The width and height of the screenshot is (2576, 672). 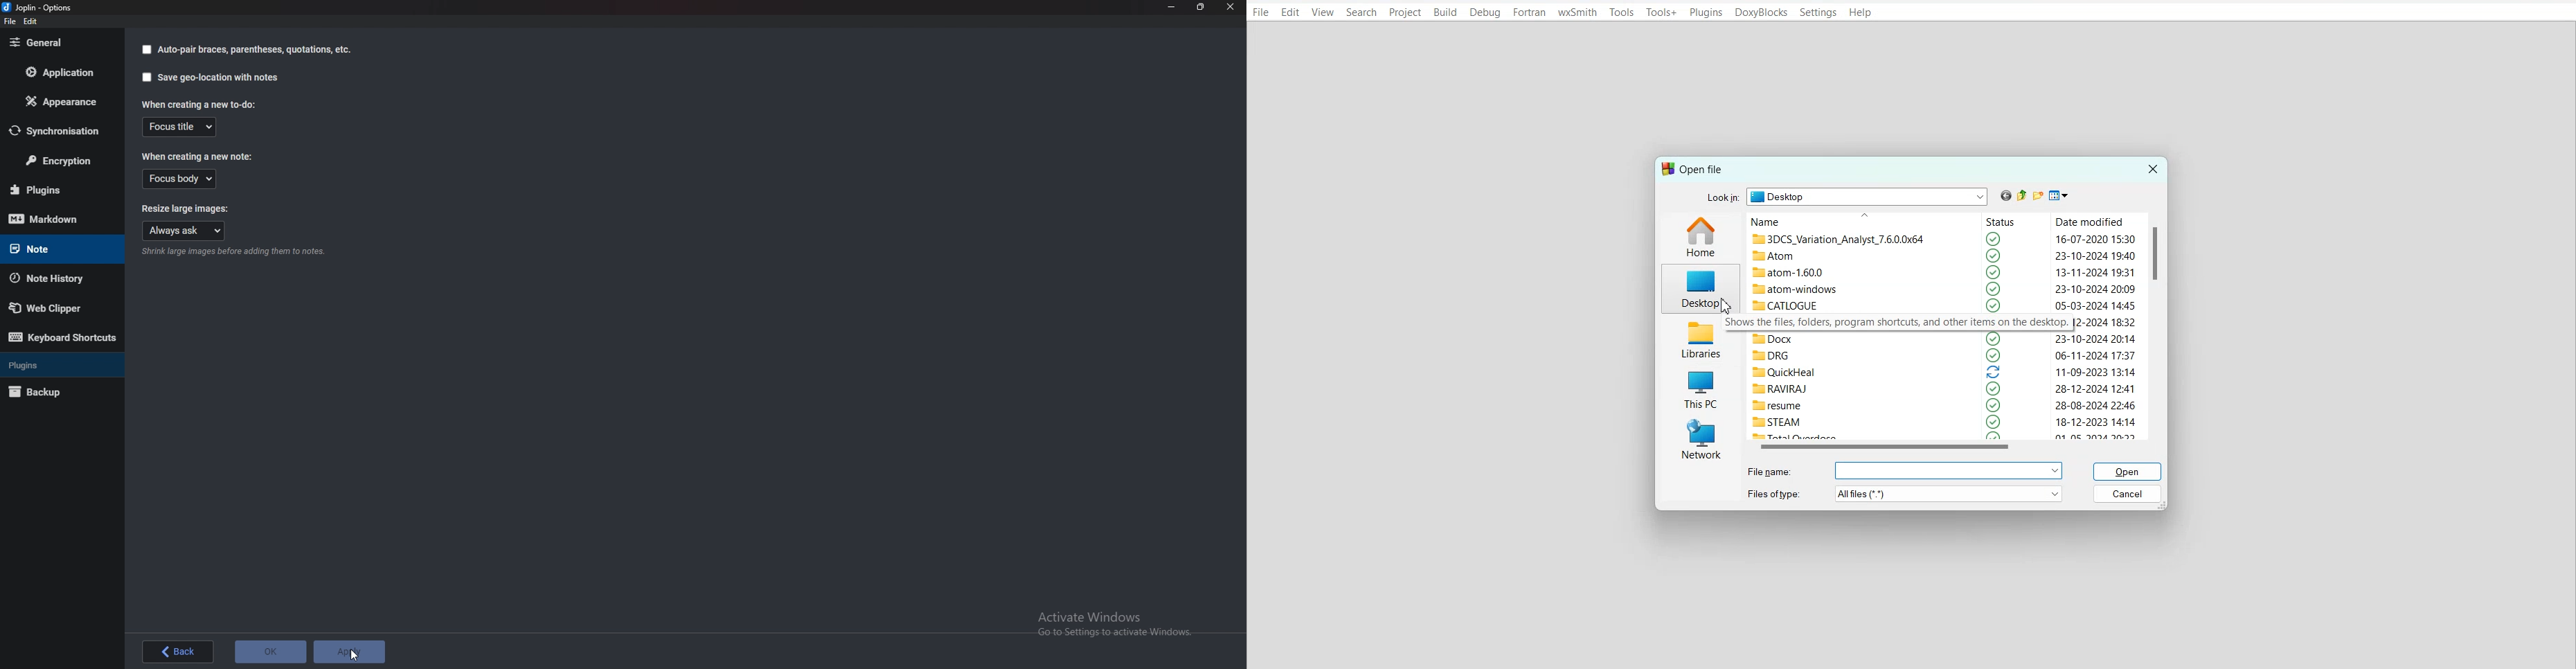 What do you see at coordinates (40, 7) in the screenshot?
I see `joplin` at bounding box center [40, 7].